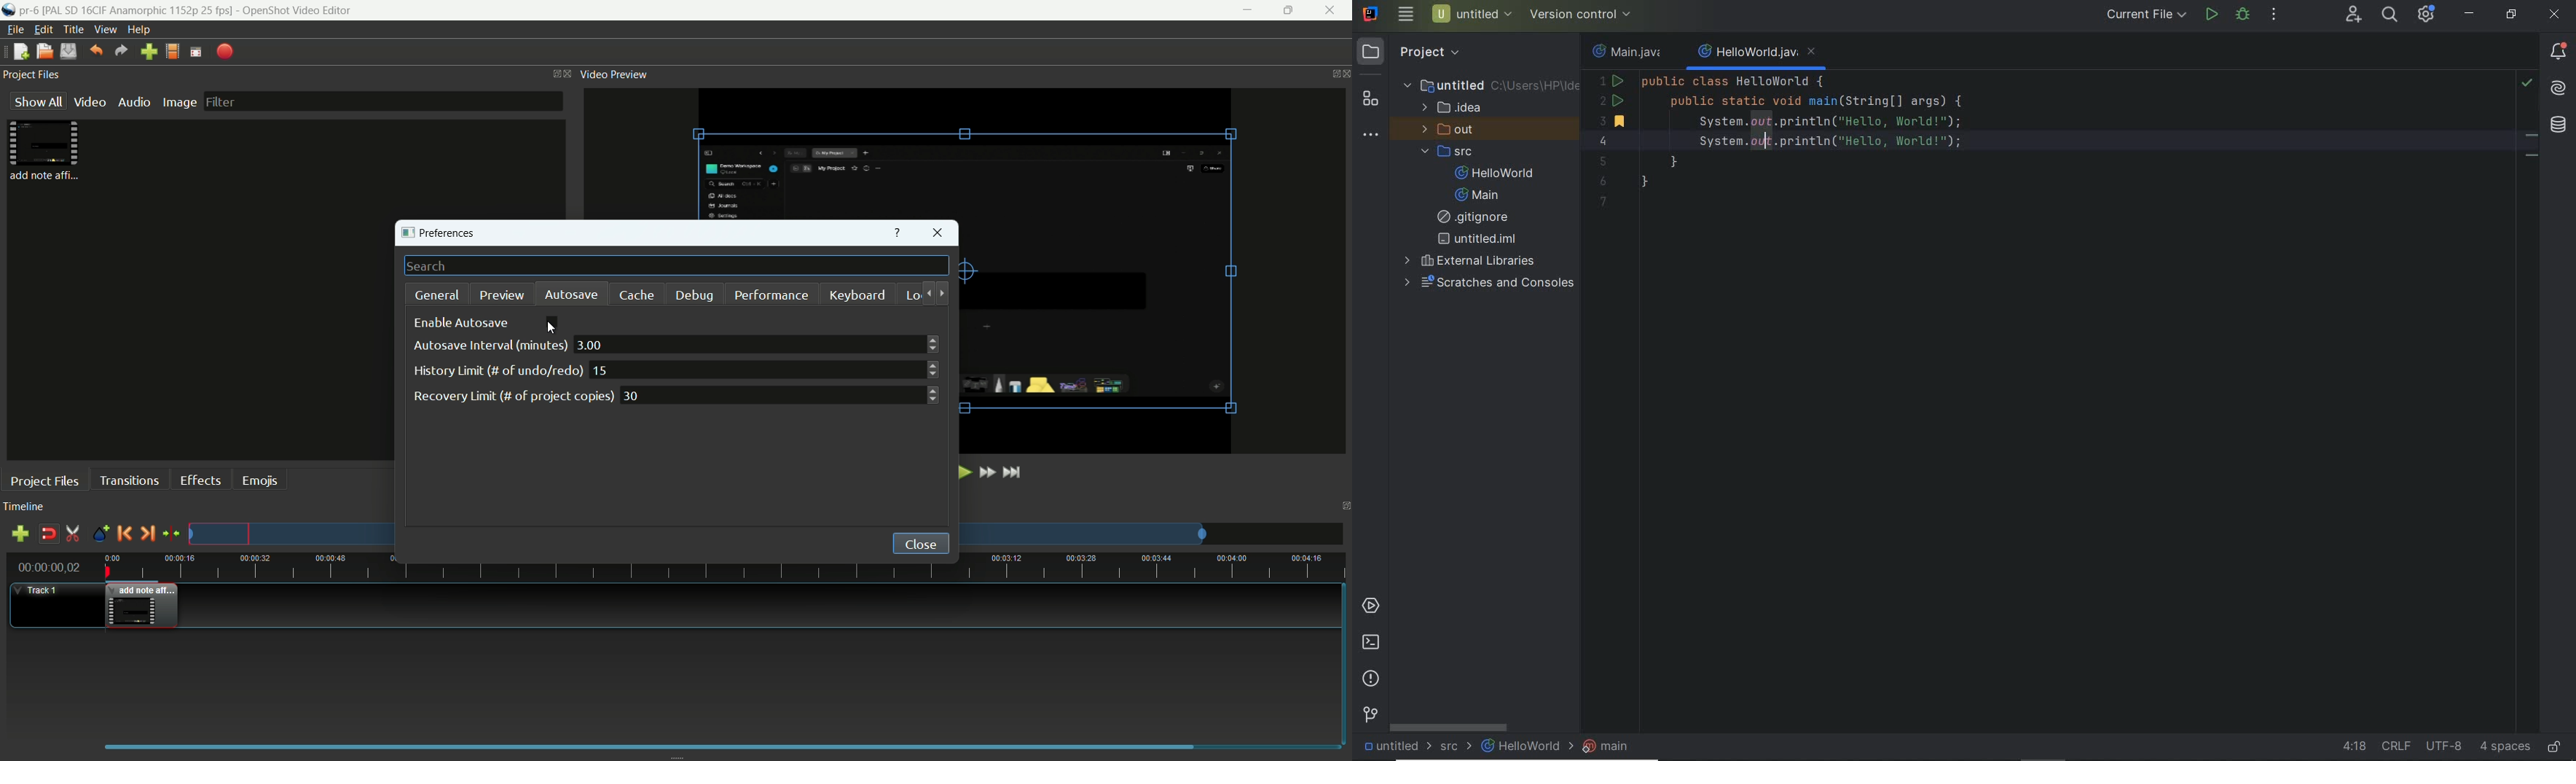 The image size is (2576, 784). Describe the element at coordinates (1371, 606) in the screenshot. I see `services` at that location.